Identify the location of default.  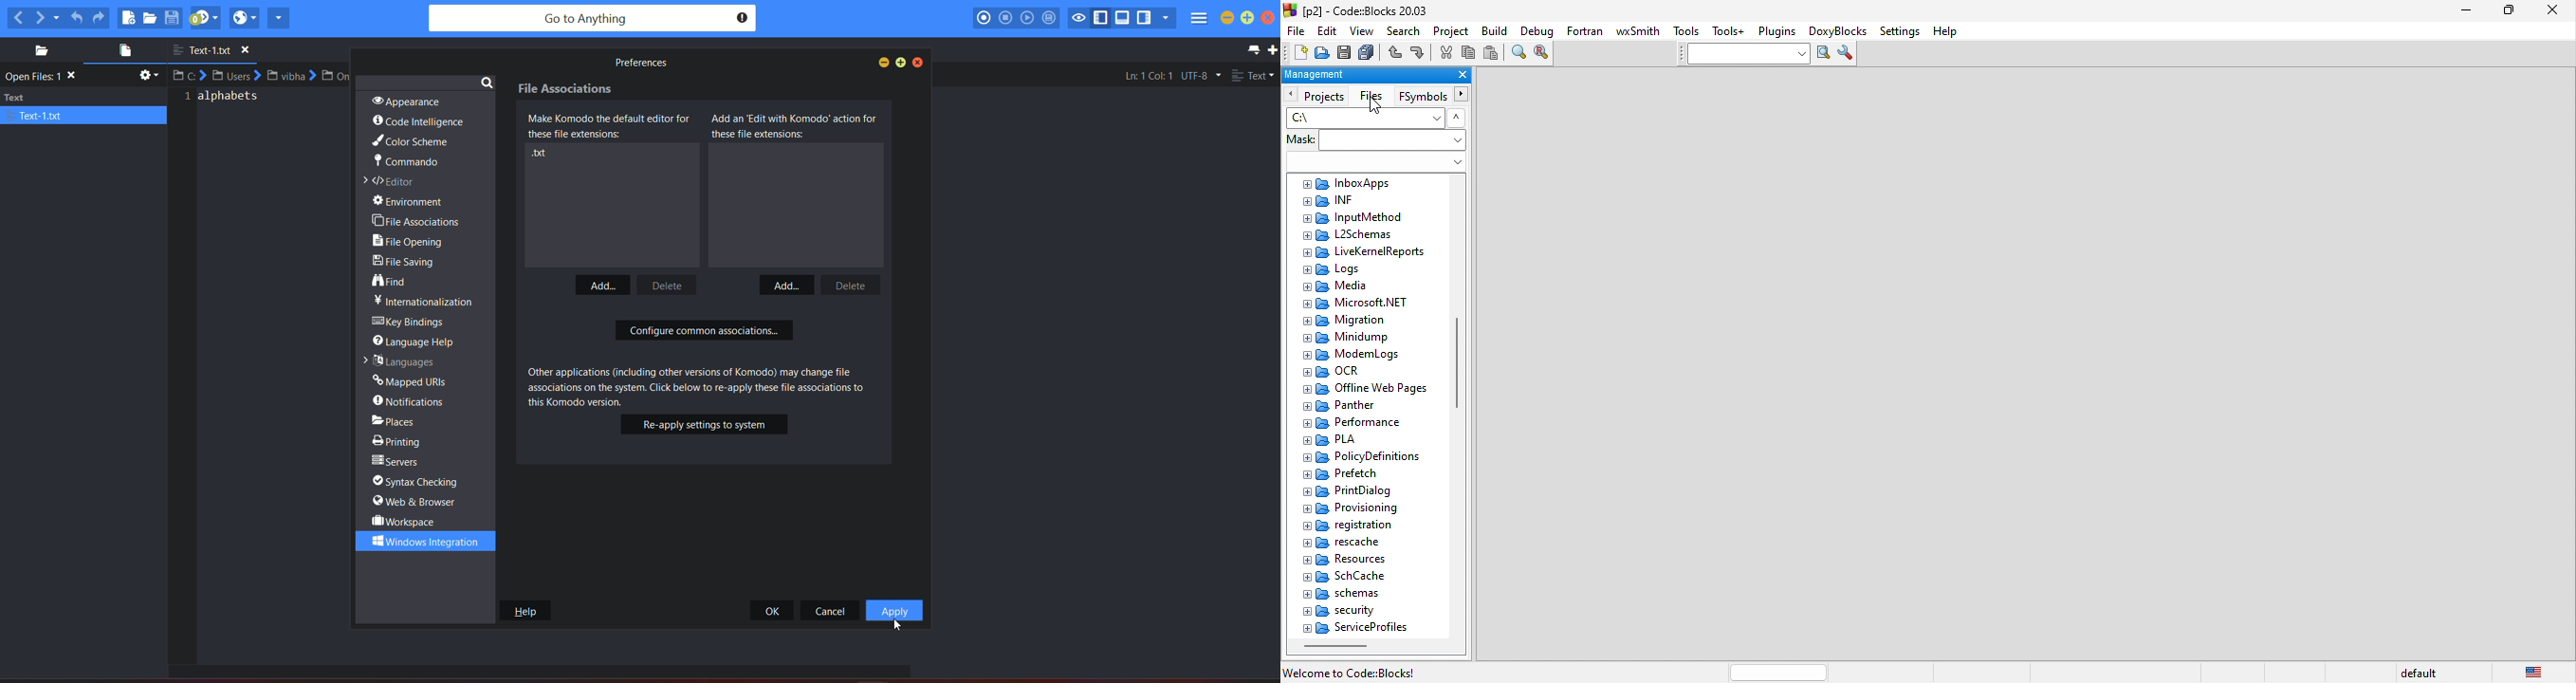
(2421, 672).